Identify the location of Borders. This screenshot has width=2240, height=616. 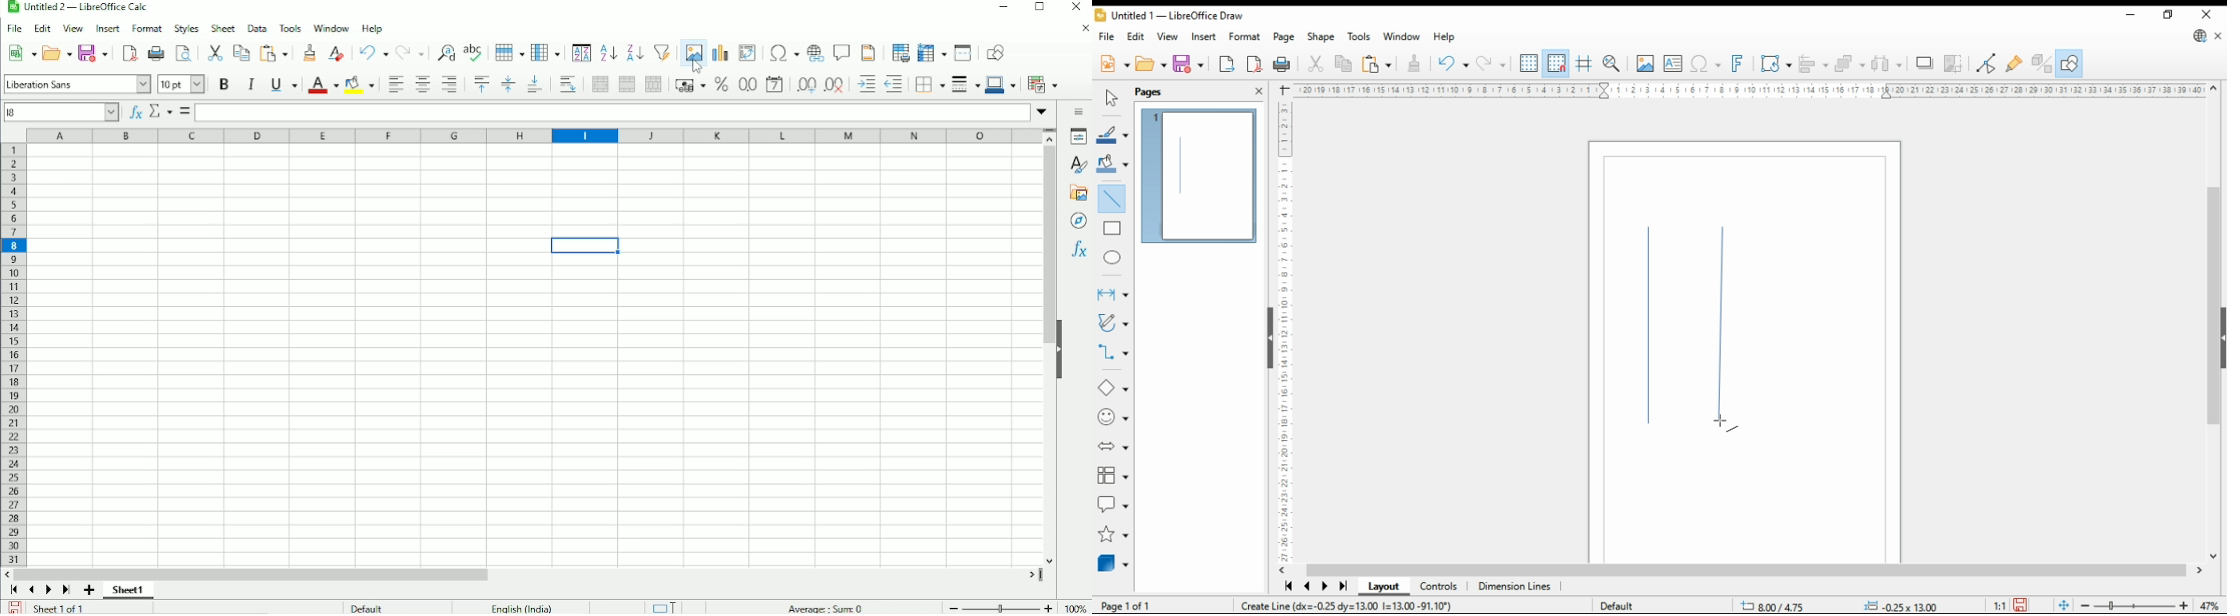
(929, 86).